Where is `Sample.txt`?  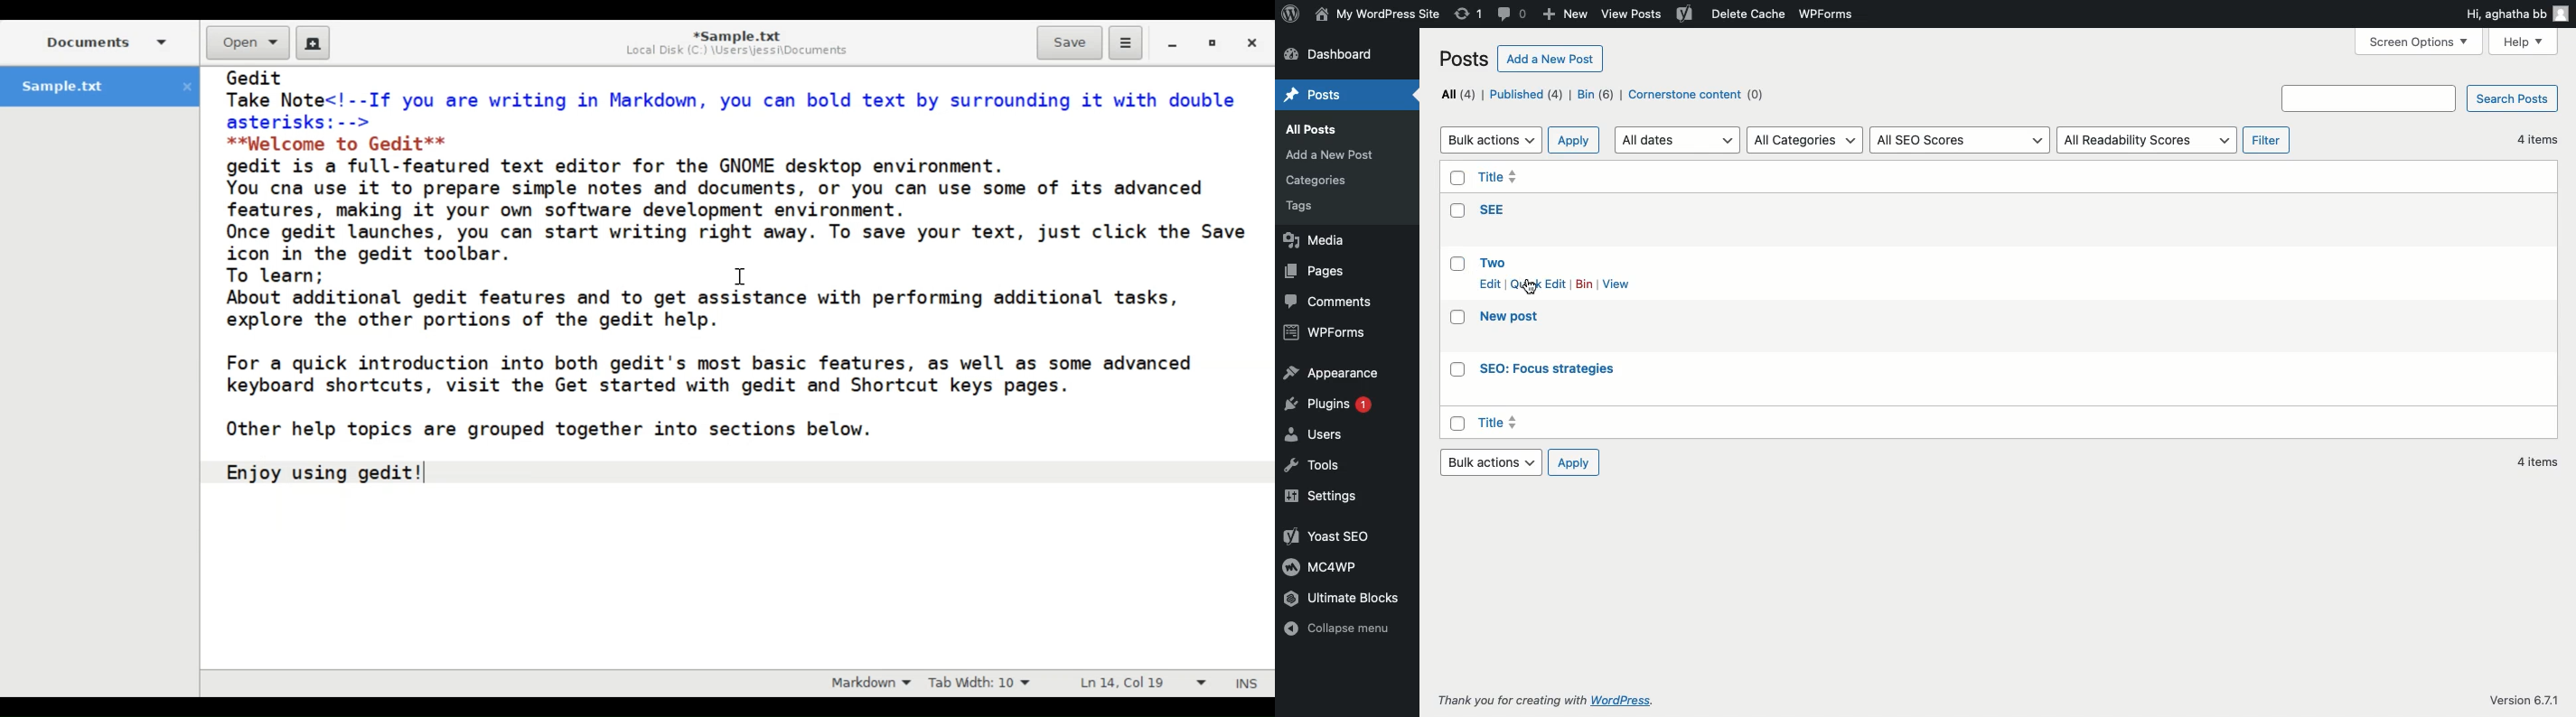
Sample.txt is located at coordinates (739, 37).